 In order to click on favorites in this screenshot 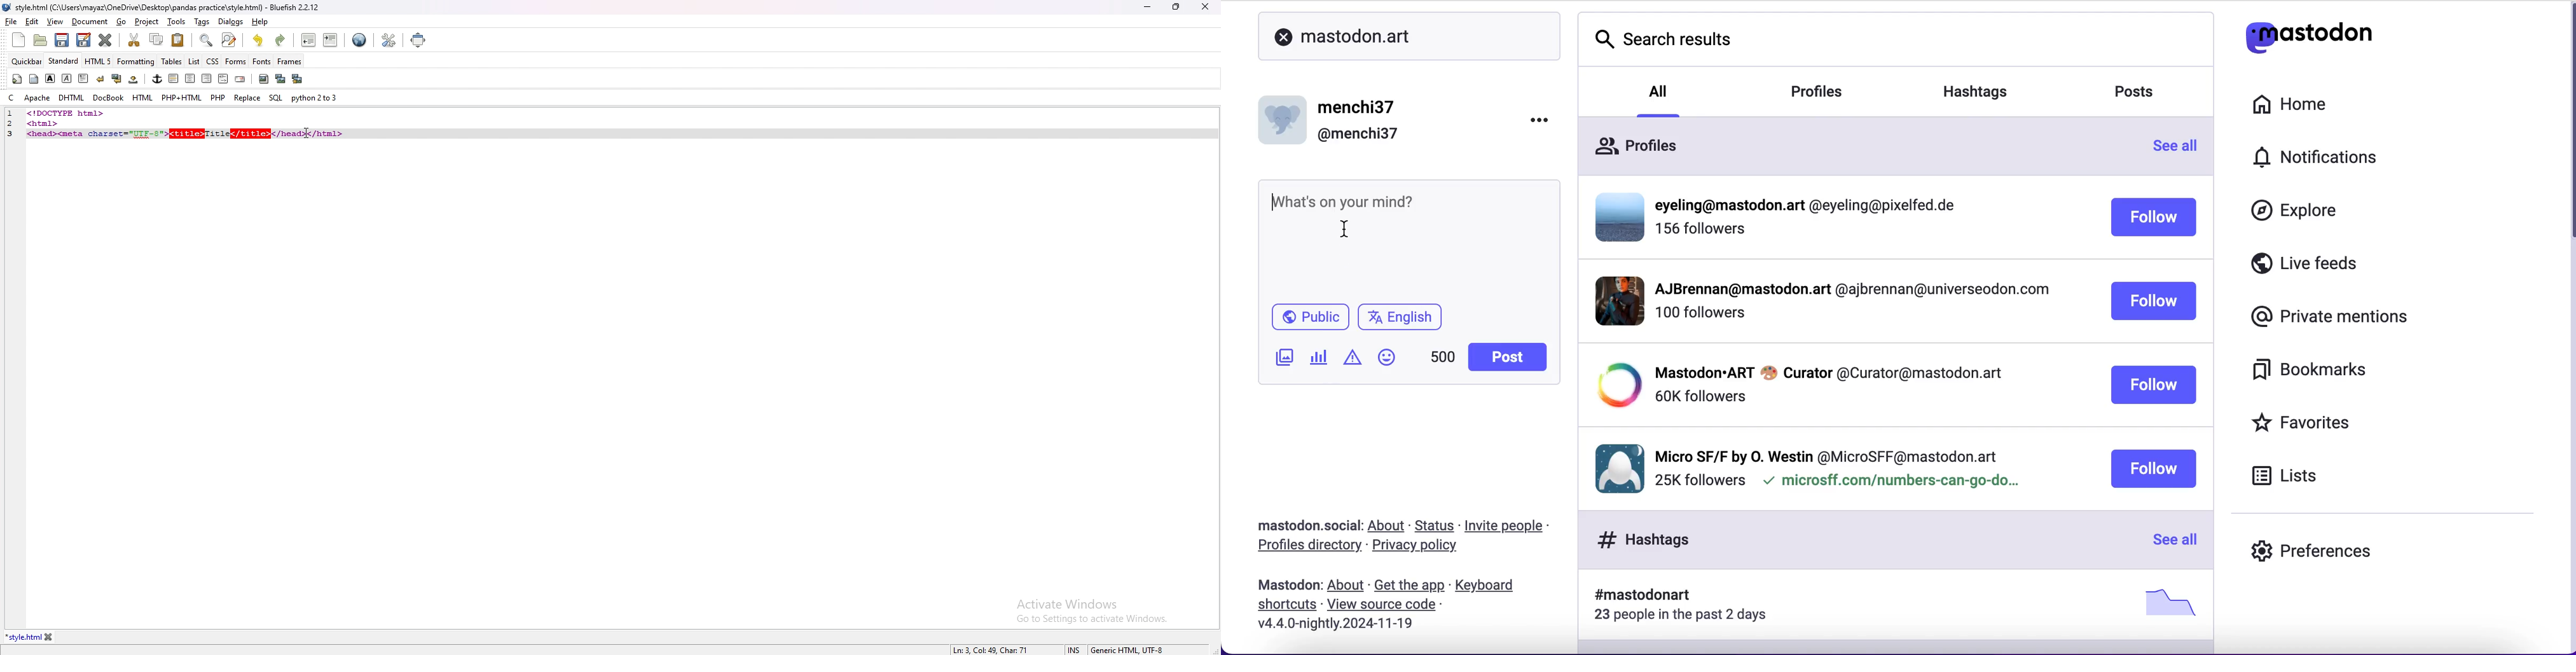, I will do `click(2329, 422)`.